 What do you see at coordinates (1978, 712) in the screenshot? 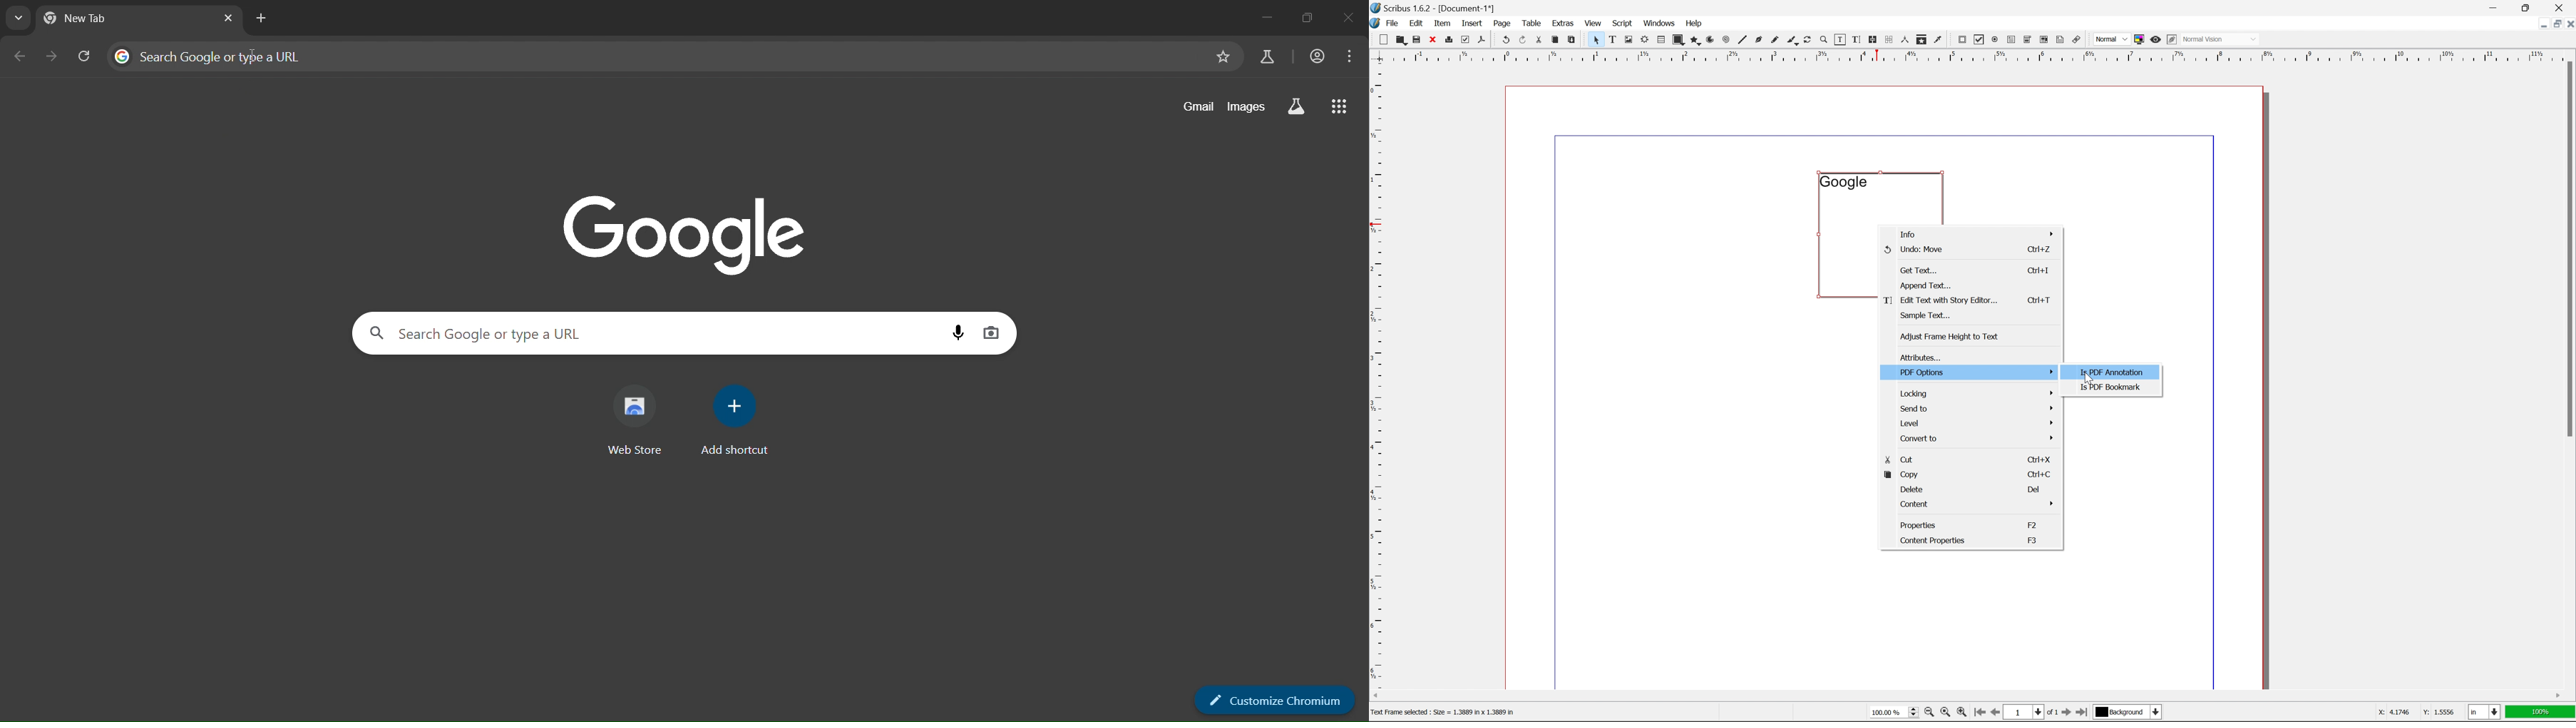
I see `go to first page` at bounding box center [1978, 712].